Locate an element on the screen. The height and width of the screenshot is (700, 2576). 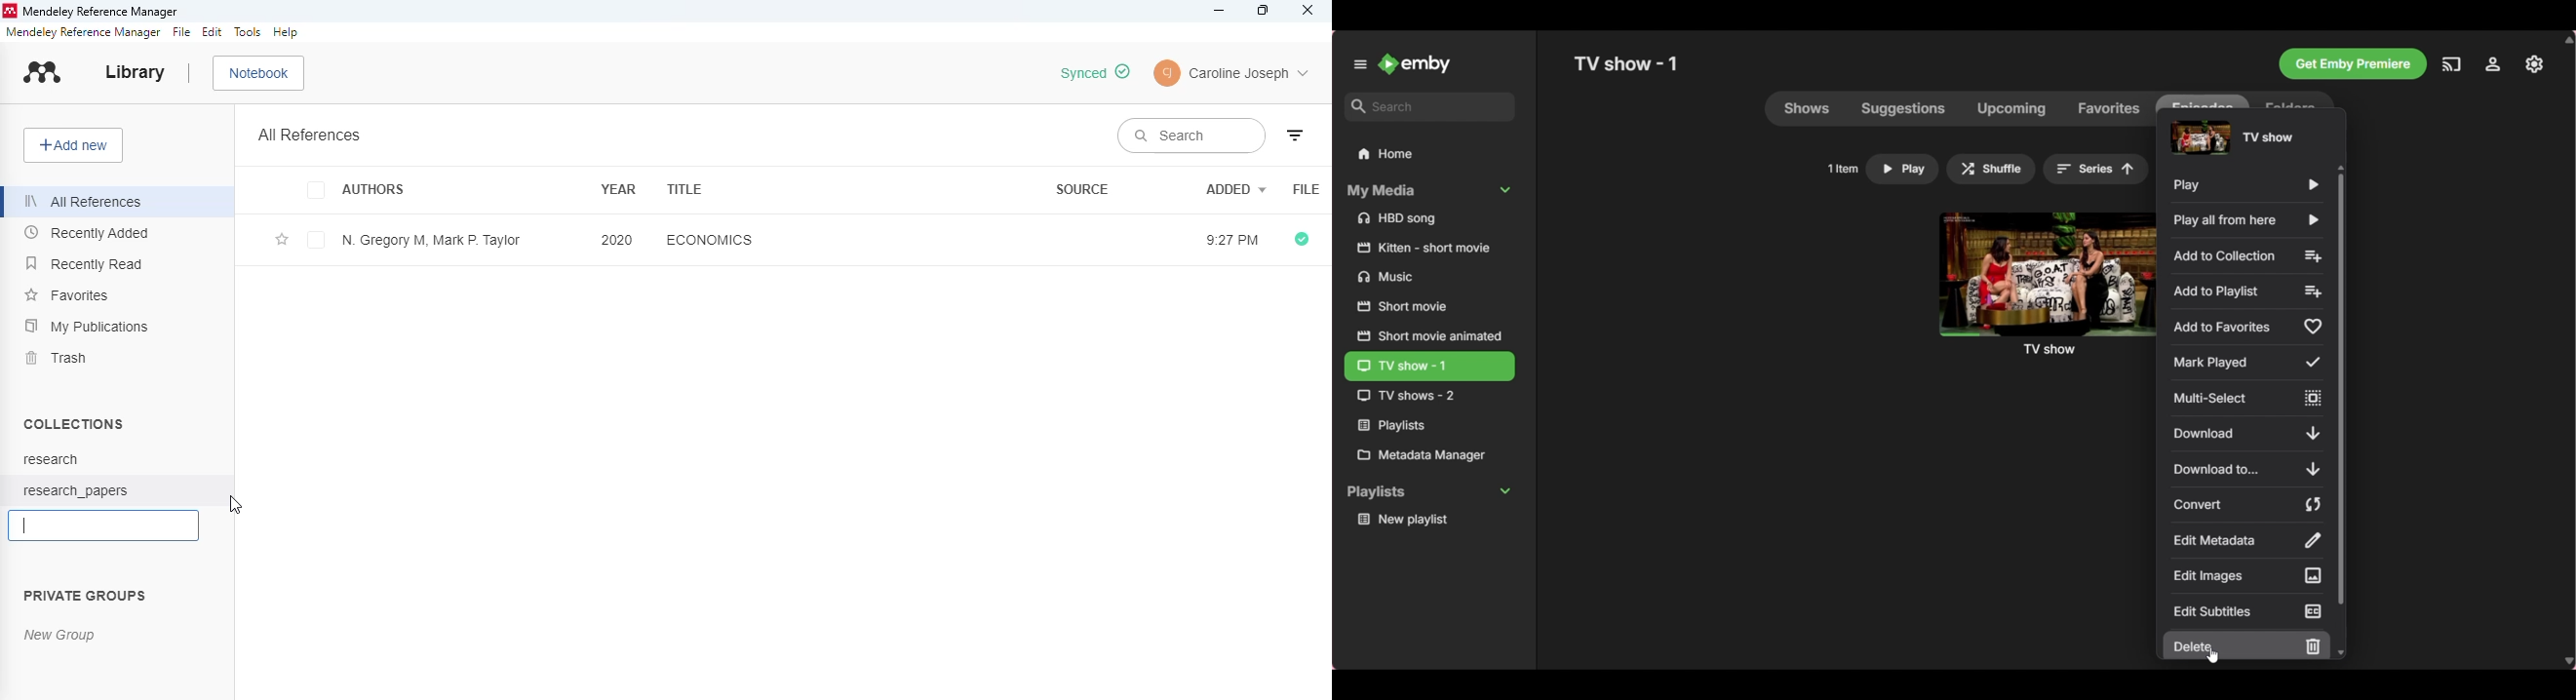
filter by is located at coordinates (1295, 136).